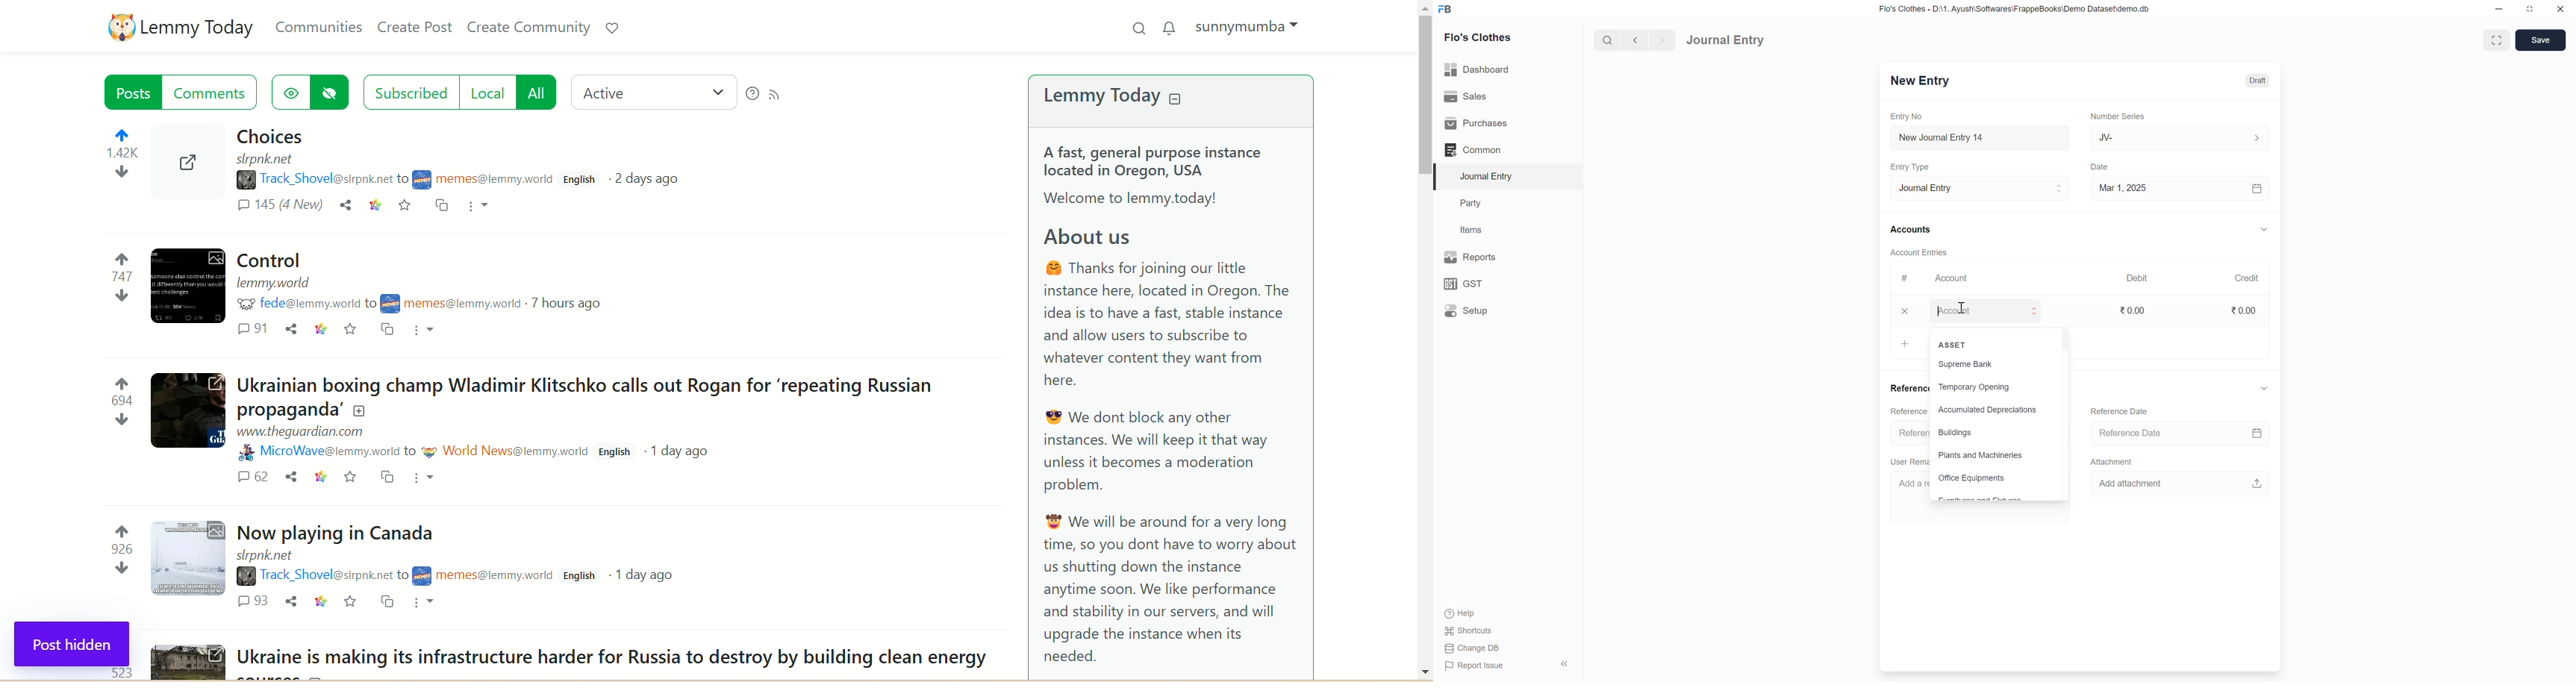 Image resolution: width=2576 pixels, height=700 pixels. What do you see at coordinates (2137, 277) in the screenshot?
I see `Debit` at bounding box center [2137, 277].